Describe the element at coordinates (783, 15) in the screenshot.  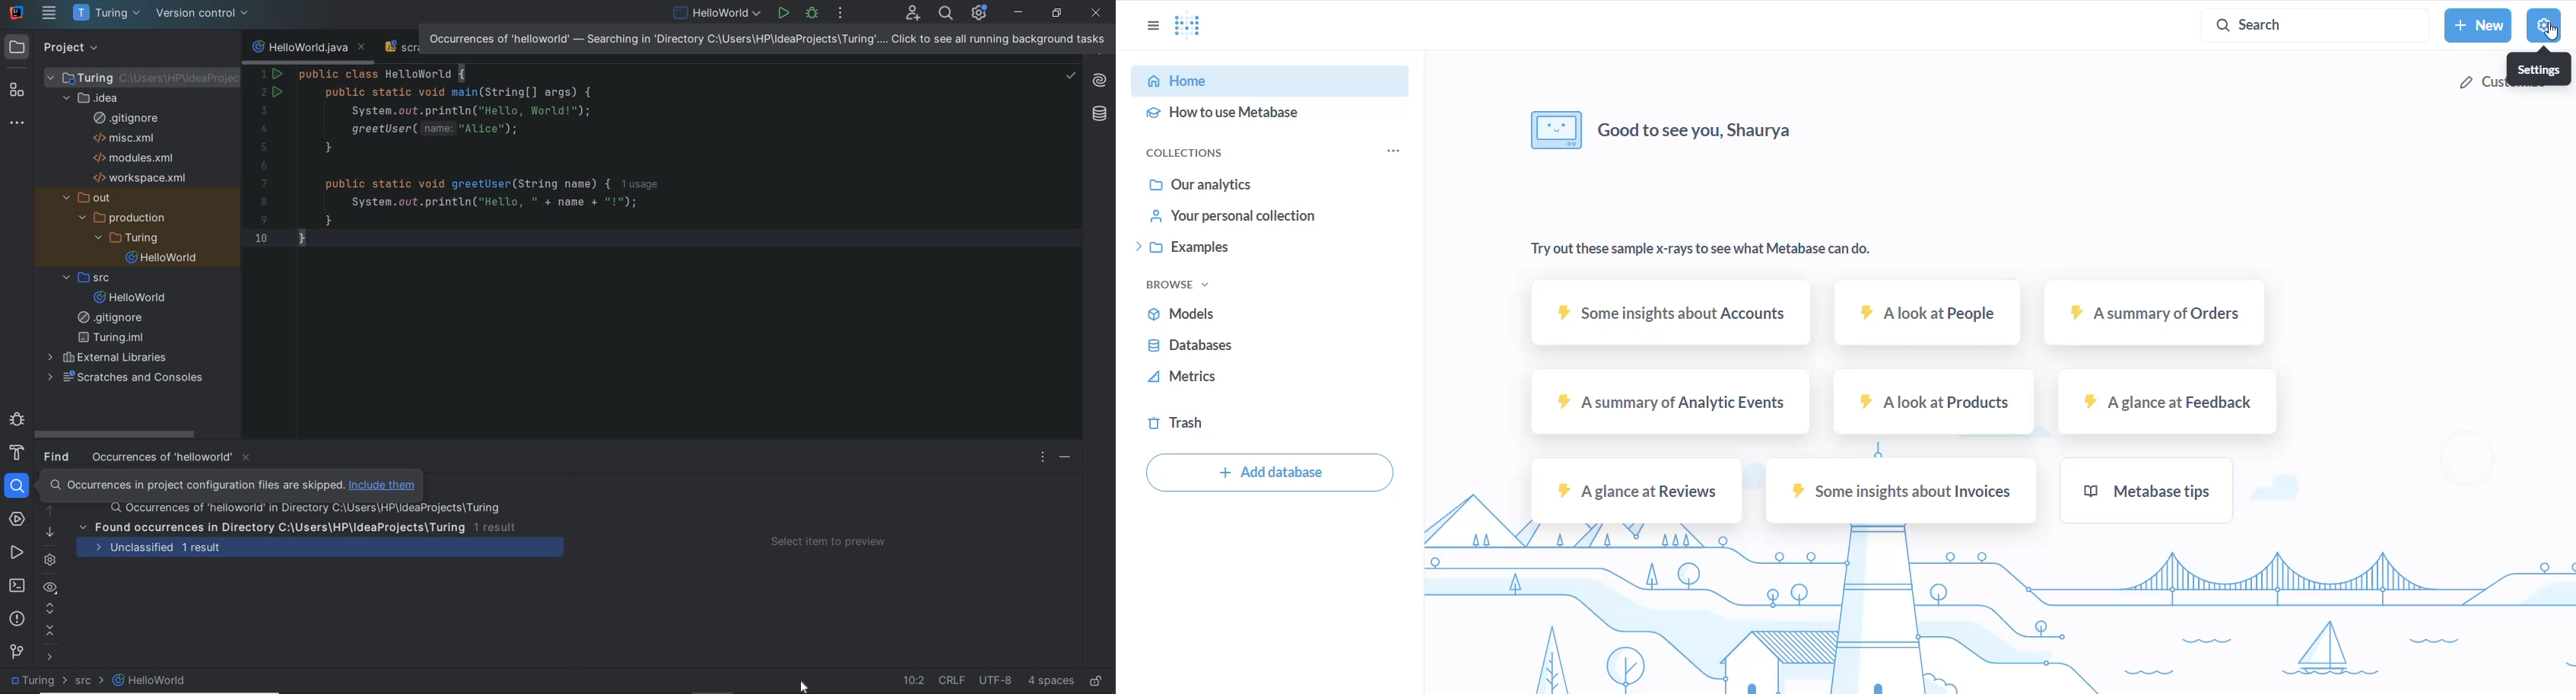
I see `run` at that location.